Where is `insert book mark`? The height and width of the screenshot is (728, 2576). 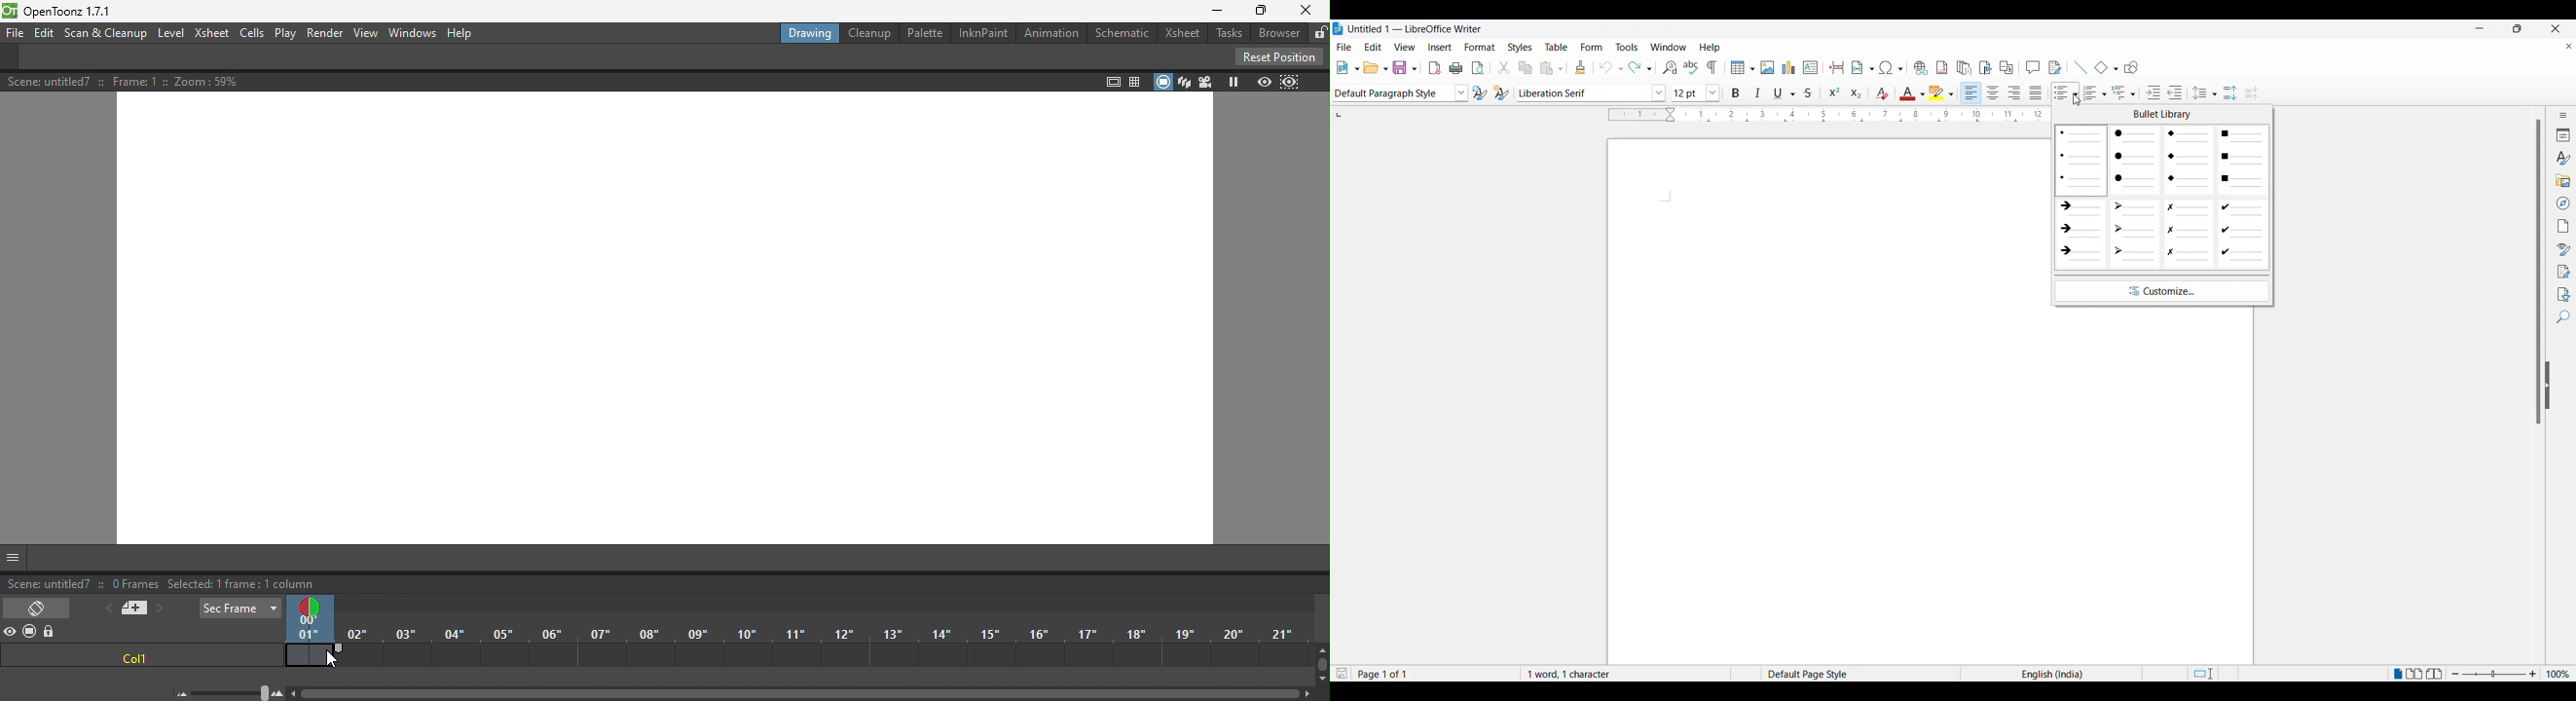 insert book mark is located at coordinates (1986, 67).